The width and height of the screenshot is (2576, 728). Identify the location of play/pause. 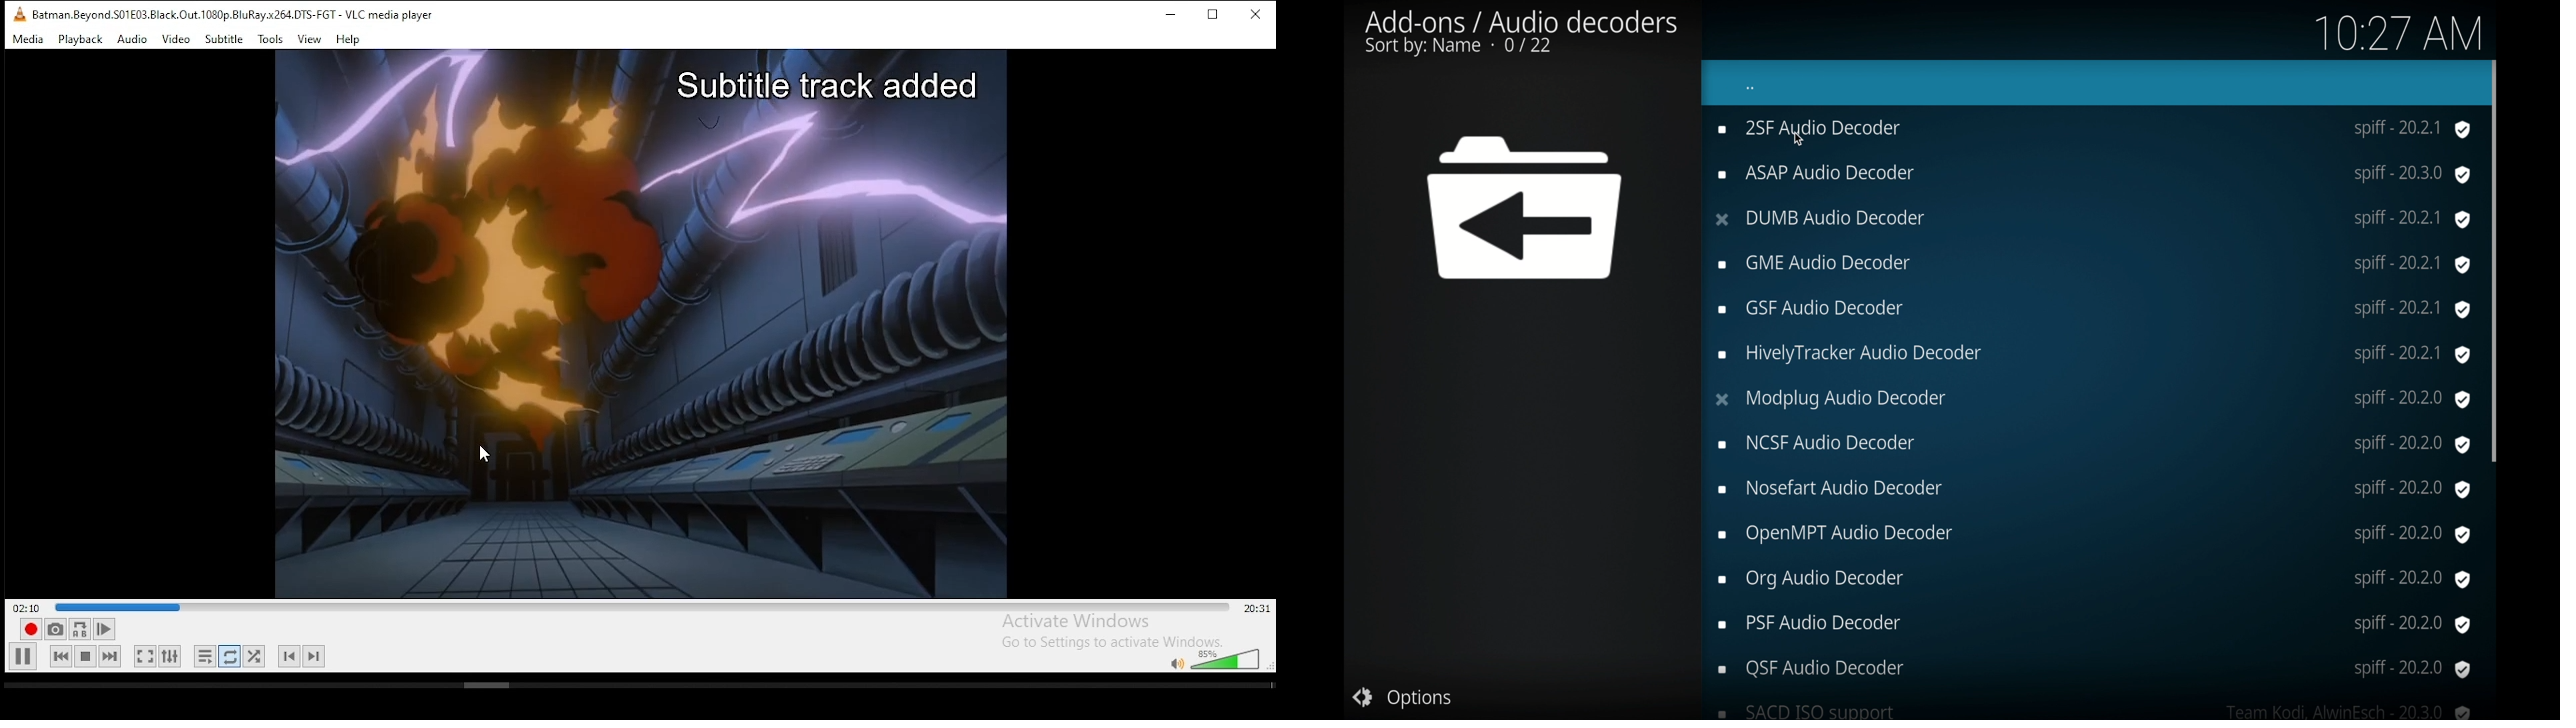
(23, 657).